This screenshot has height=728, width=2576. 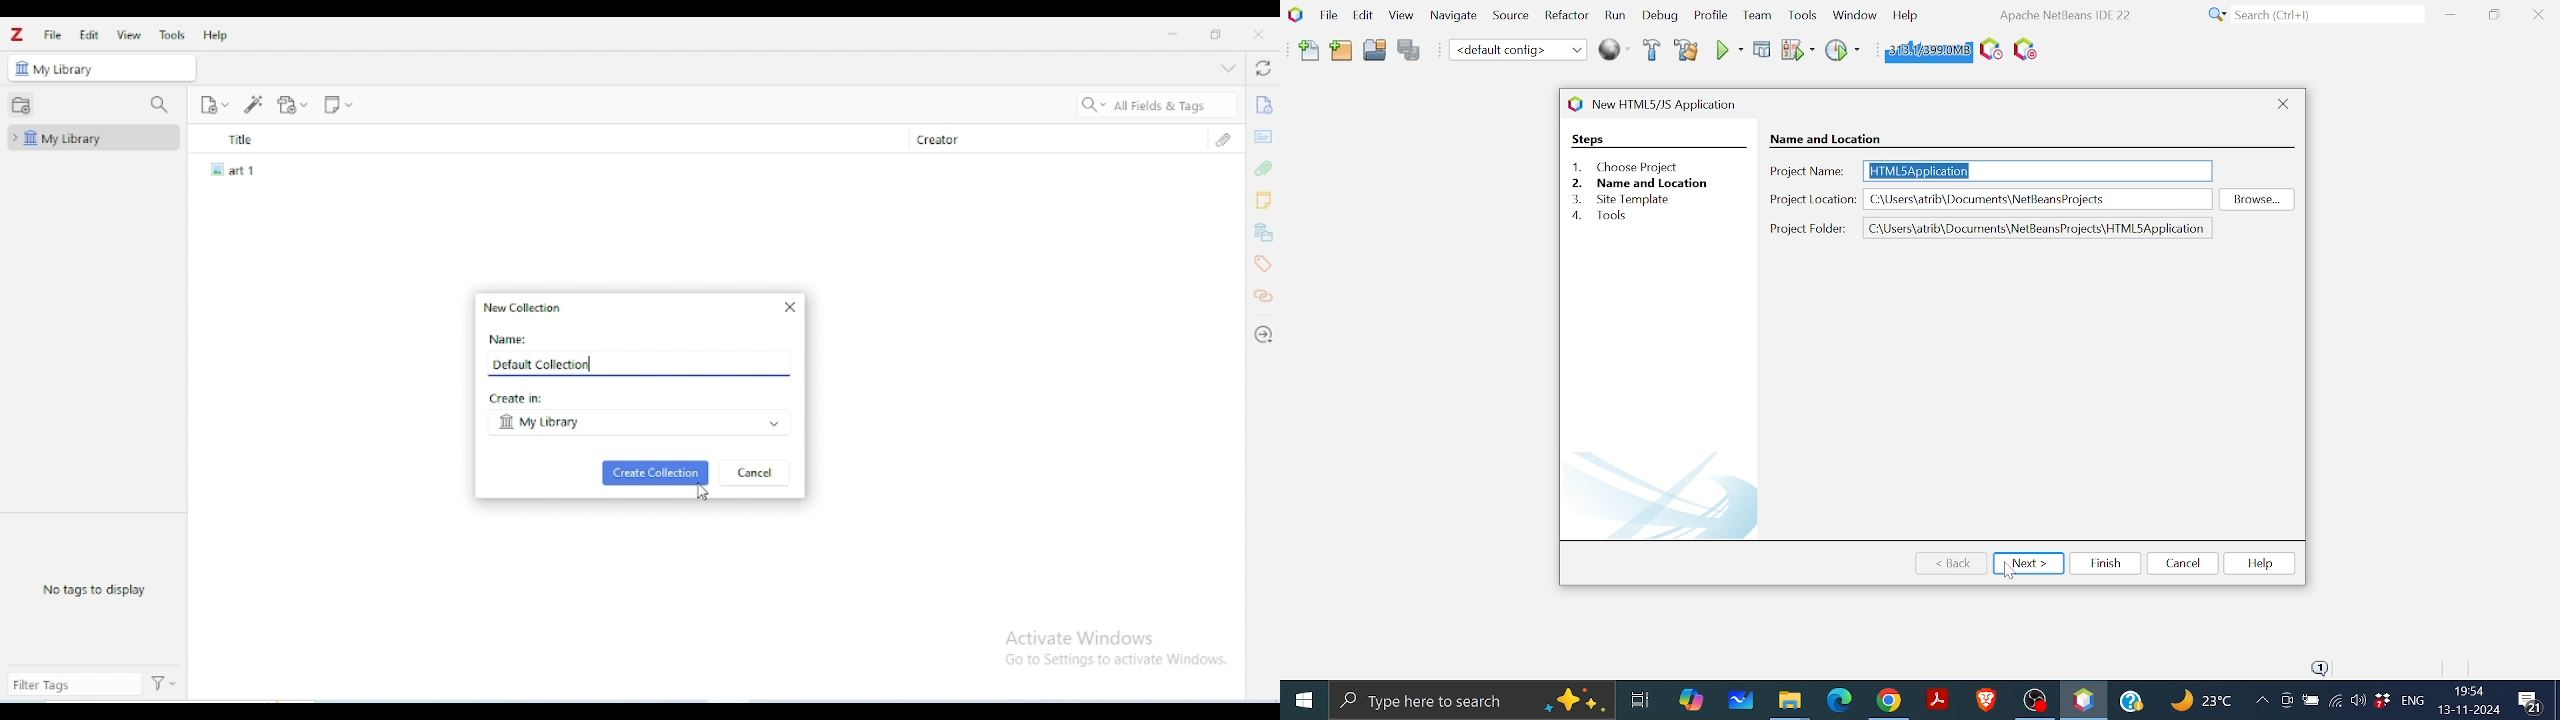 What do you see at coordinates (506, 339) in the screenshot?
I see `Name:` at bounding box center [506, 339].